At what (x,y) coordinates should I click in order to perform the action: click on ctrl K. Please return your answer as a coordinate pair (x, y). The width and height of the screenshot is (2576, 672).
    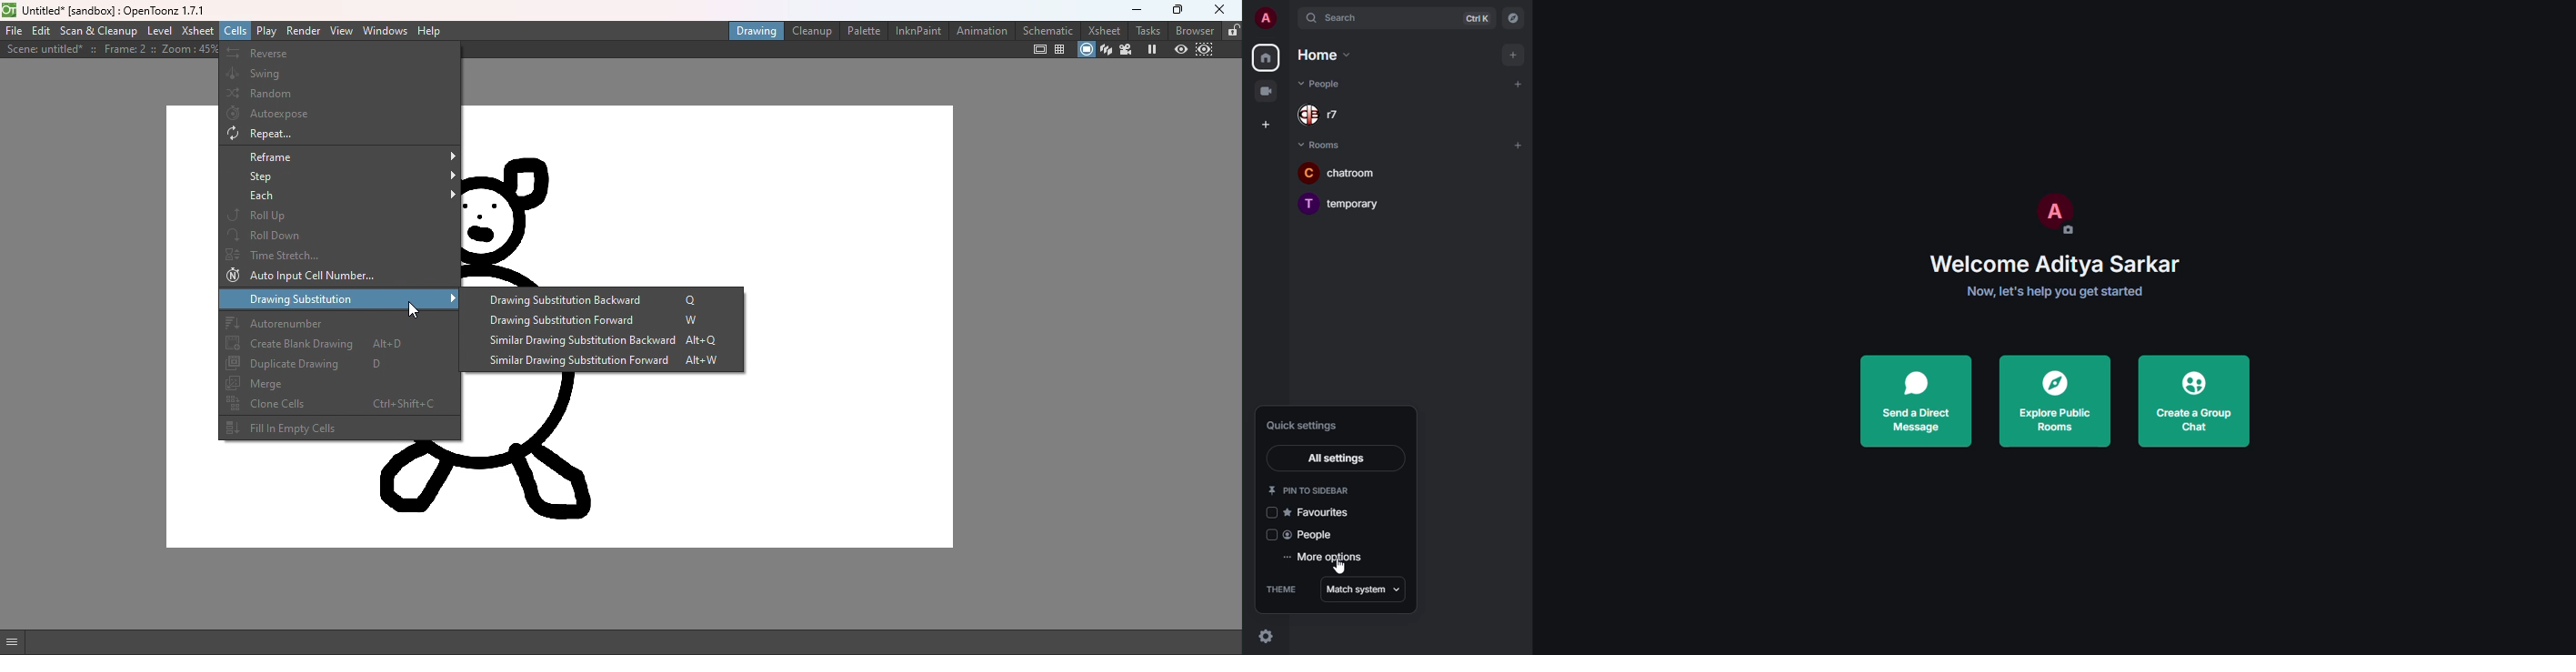
    Looking at the image, I should click on (1477, 19).